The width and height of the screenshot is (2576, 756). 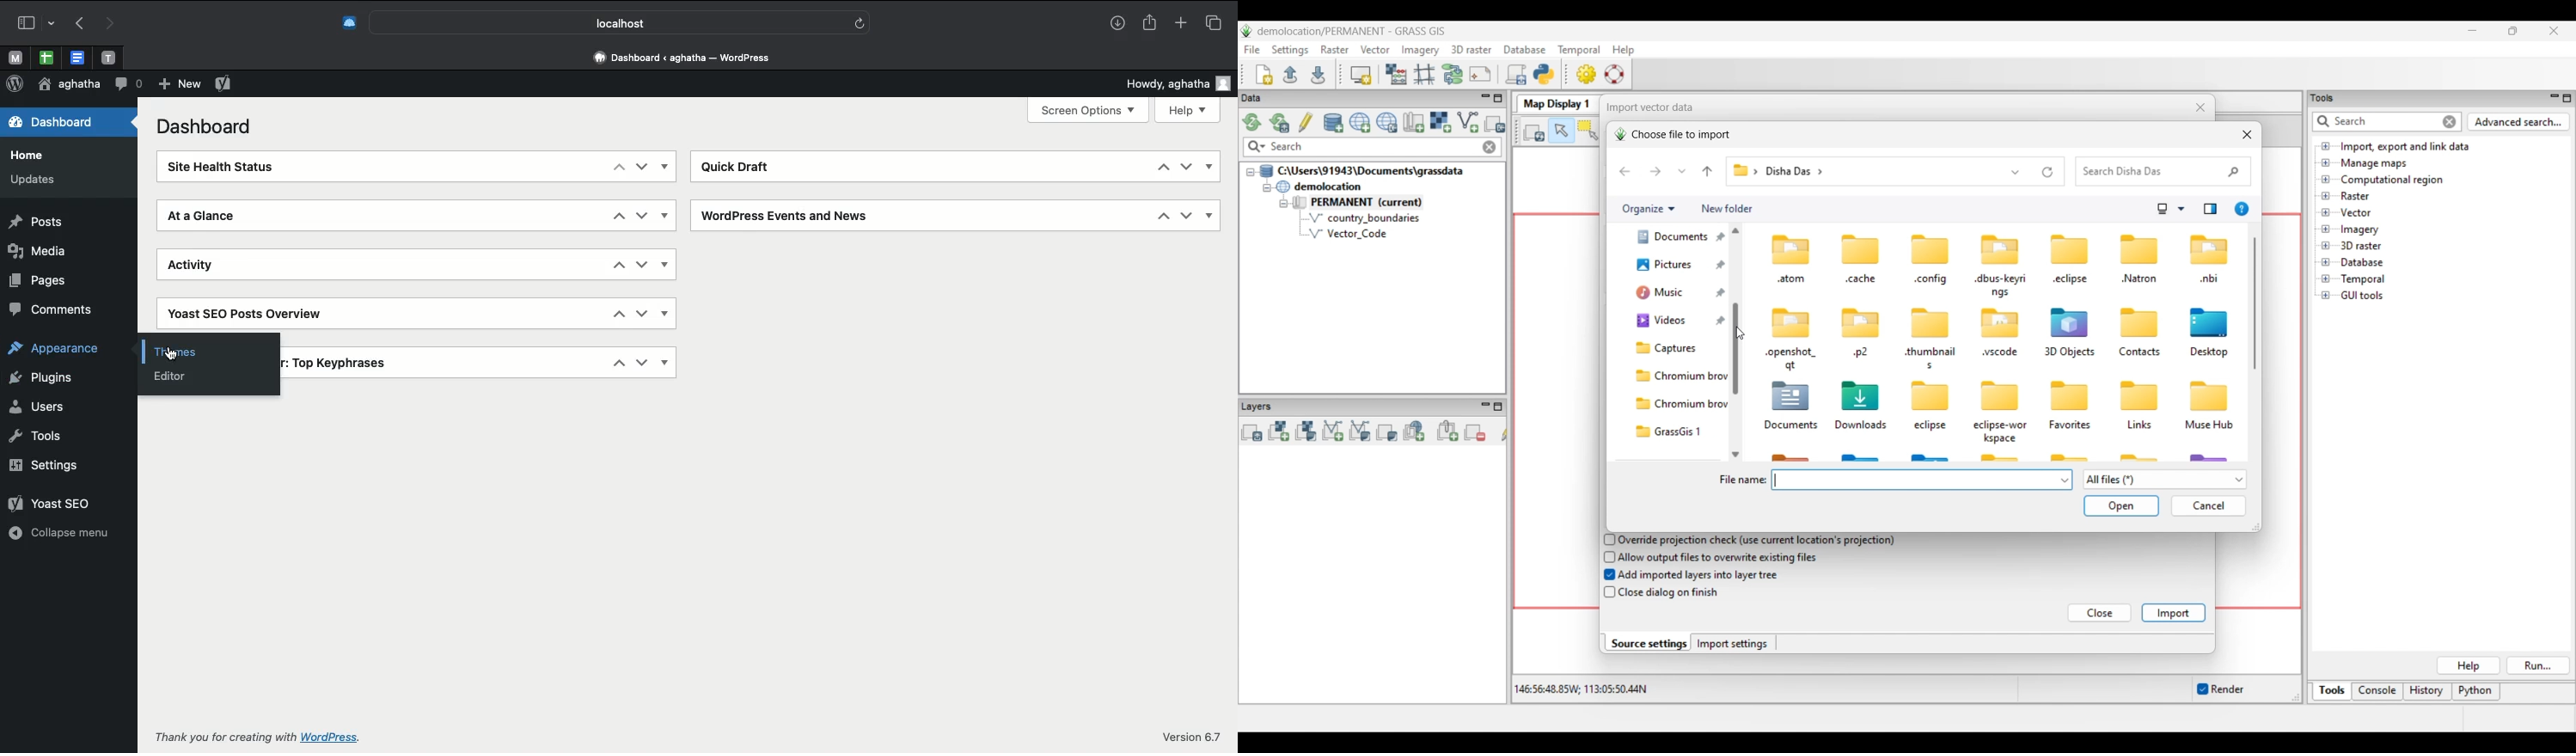 I want to click on Top key phrases, so click(x=343, y=361).